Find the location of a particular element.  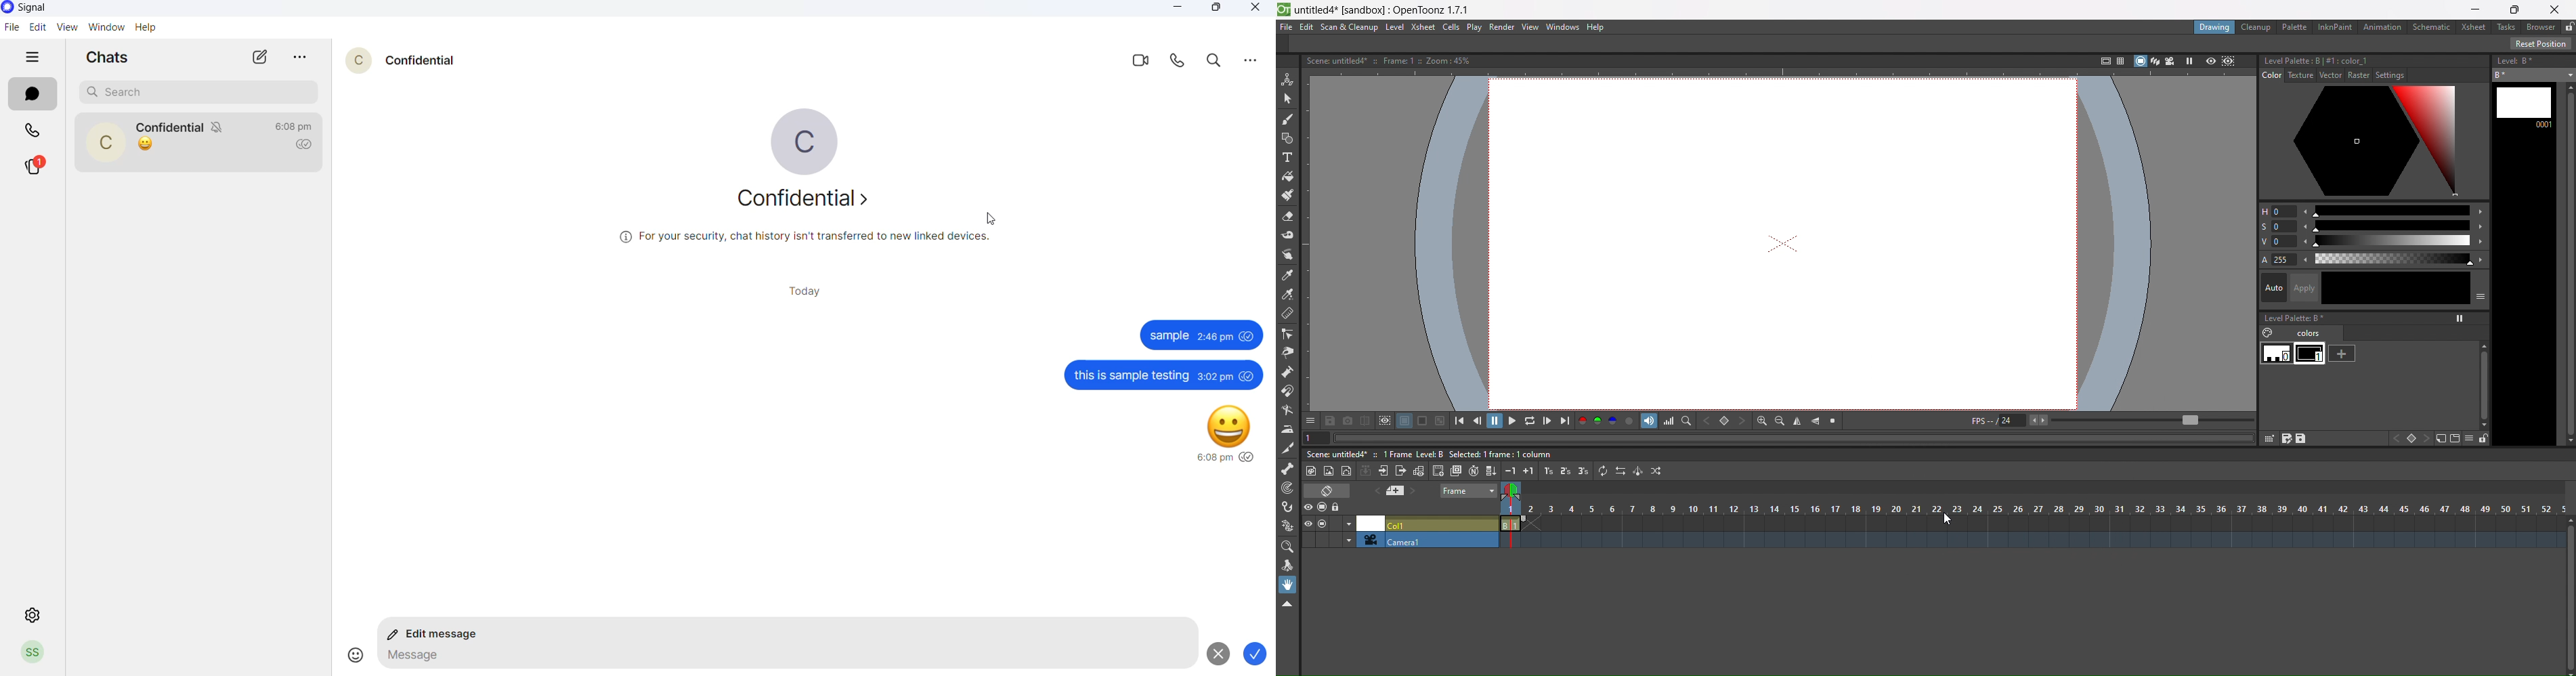

3:02 pm is located at coordinates (1214, 376).